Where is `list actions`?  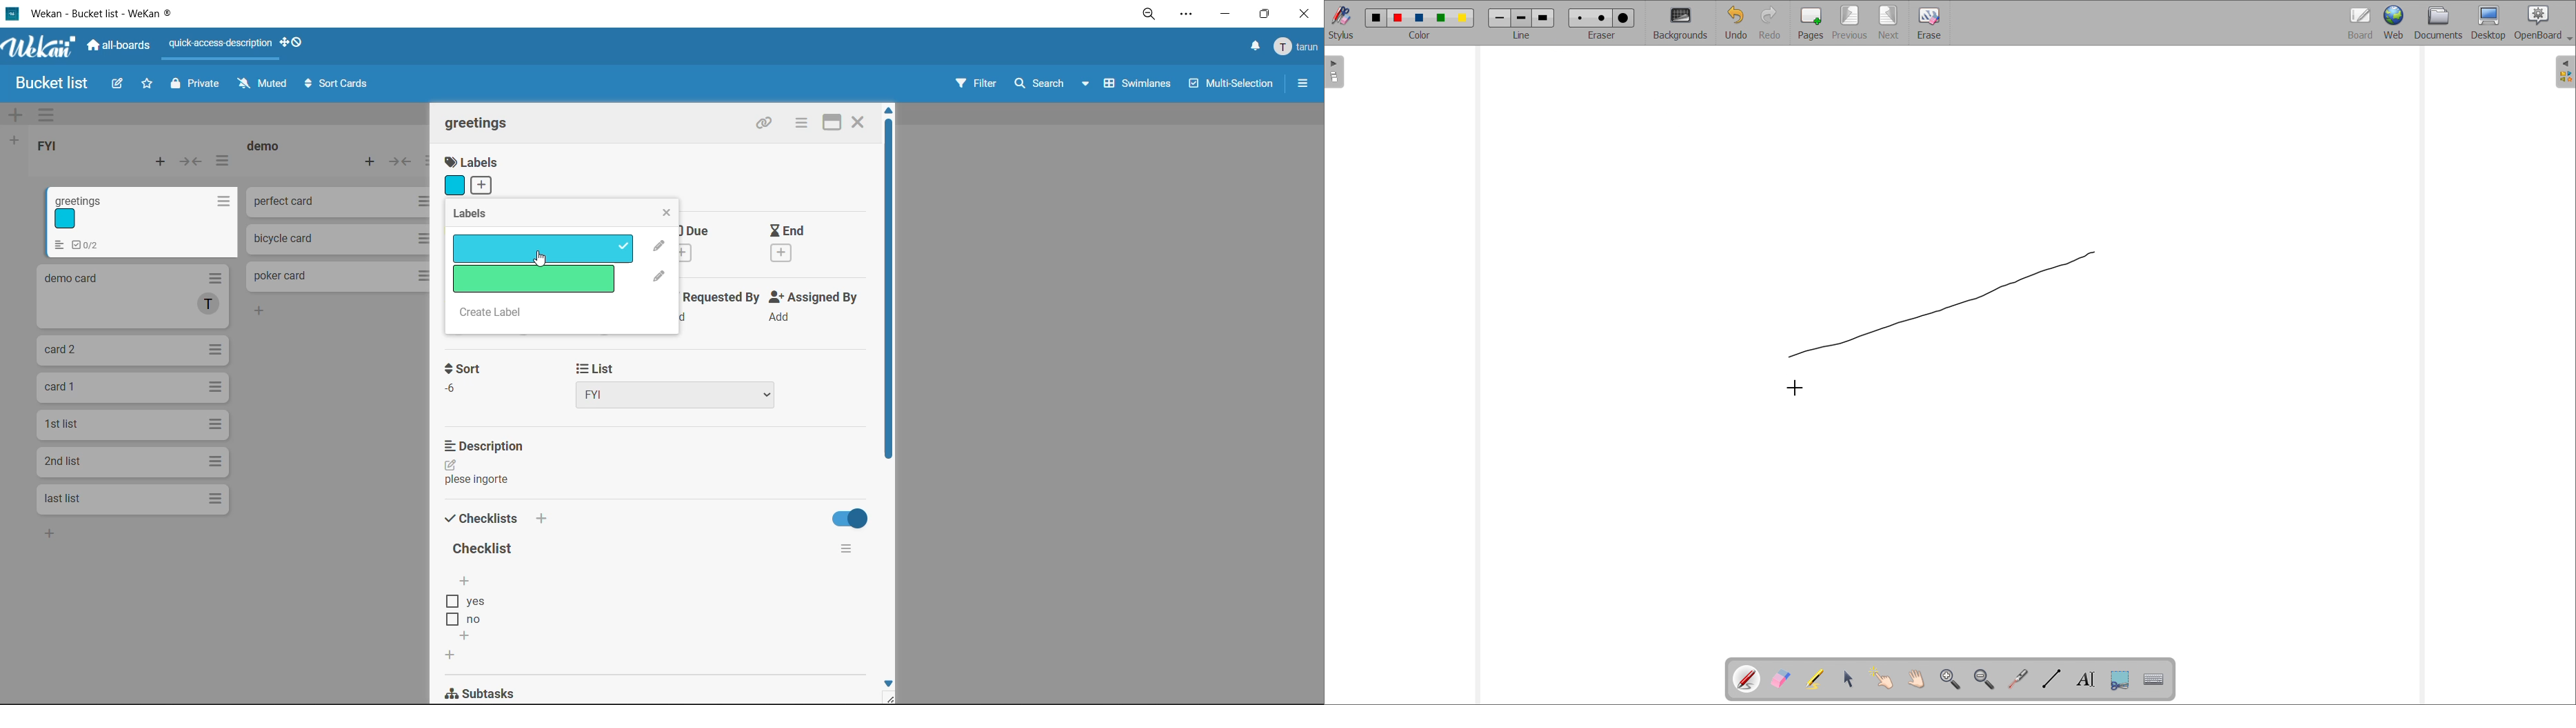 list actions is located at coordinates (222, 161).